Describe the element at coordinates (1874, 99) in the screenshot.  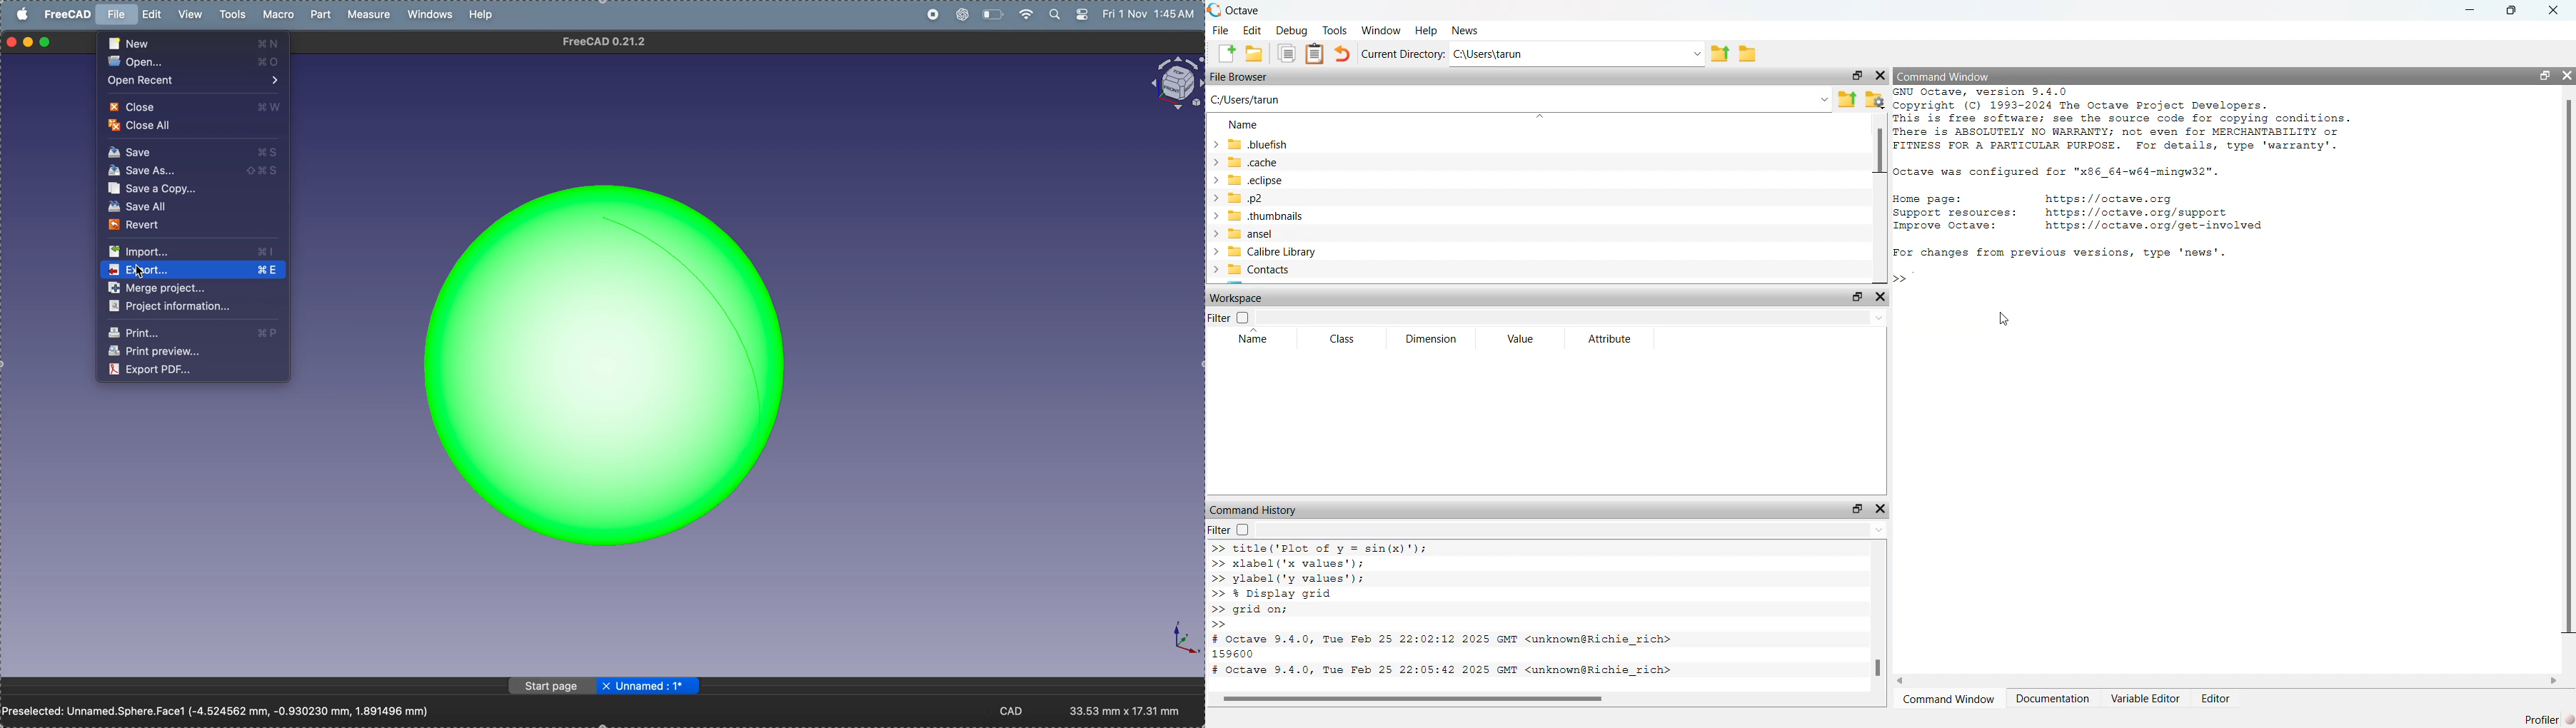
I see `folder settings` at that location.